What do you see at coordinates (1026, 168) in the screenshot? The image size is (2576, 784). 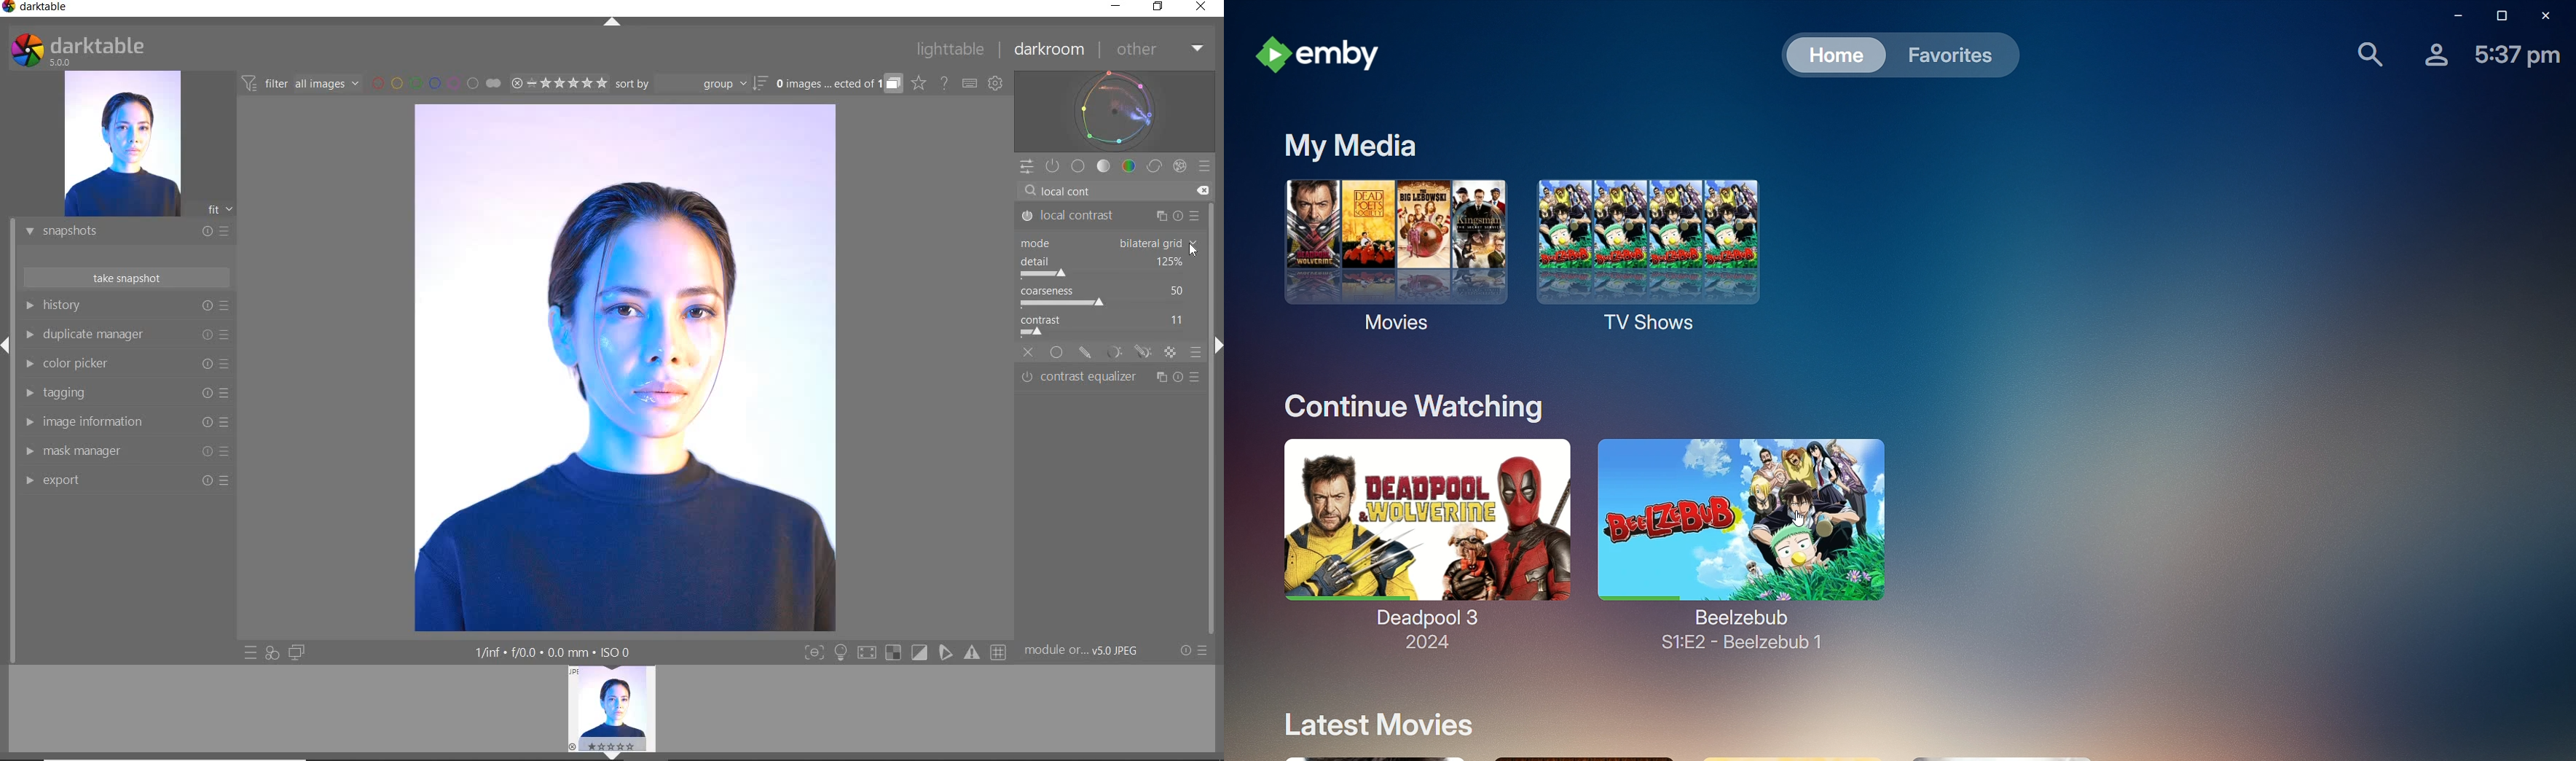 I see `QUICK ACCESS PANEL` at bounding box center [1026, 168].